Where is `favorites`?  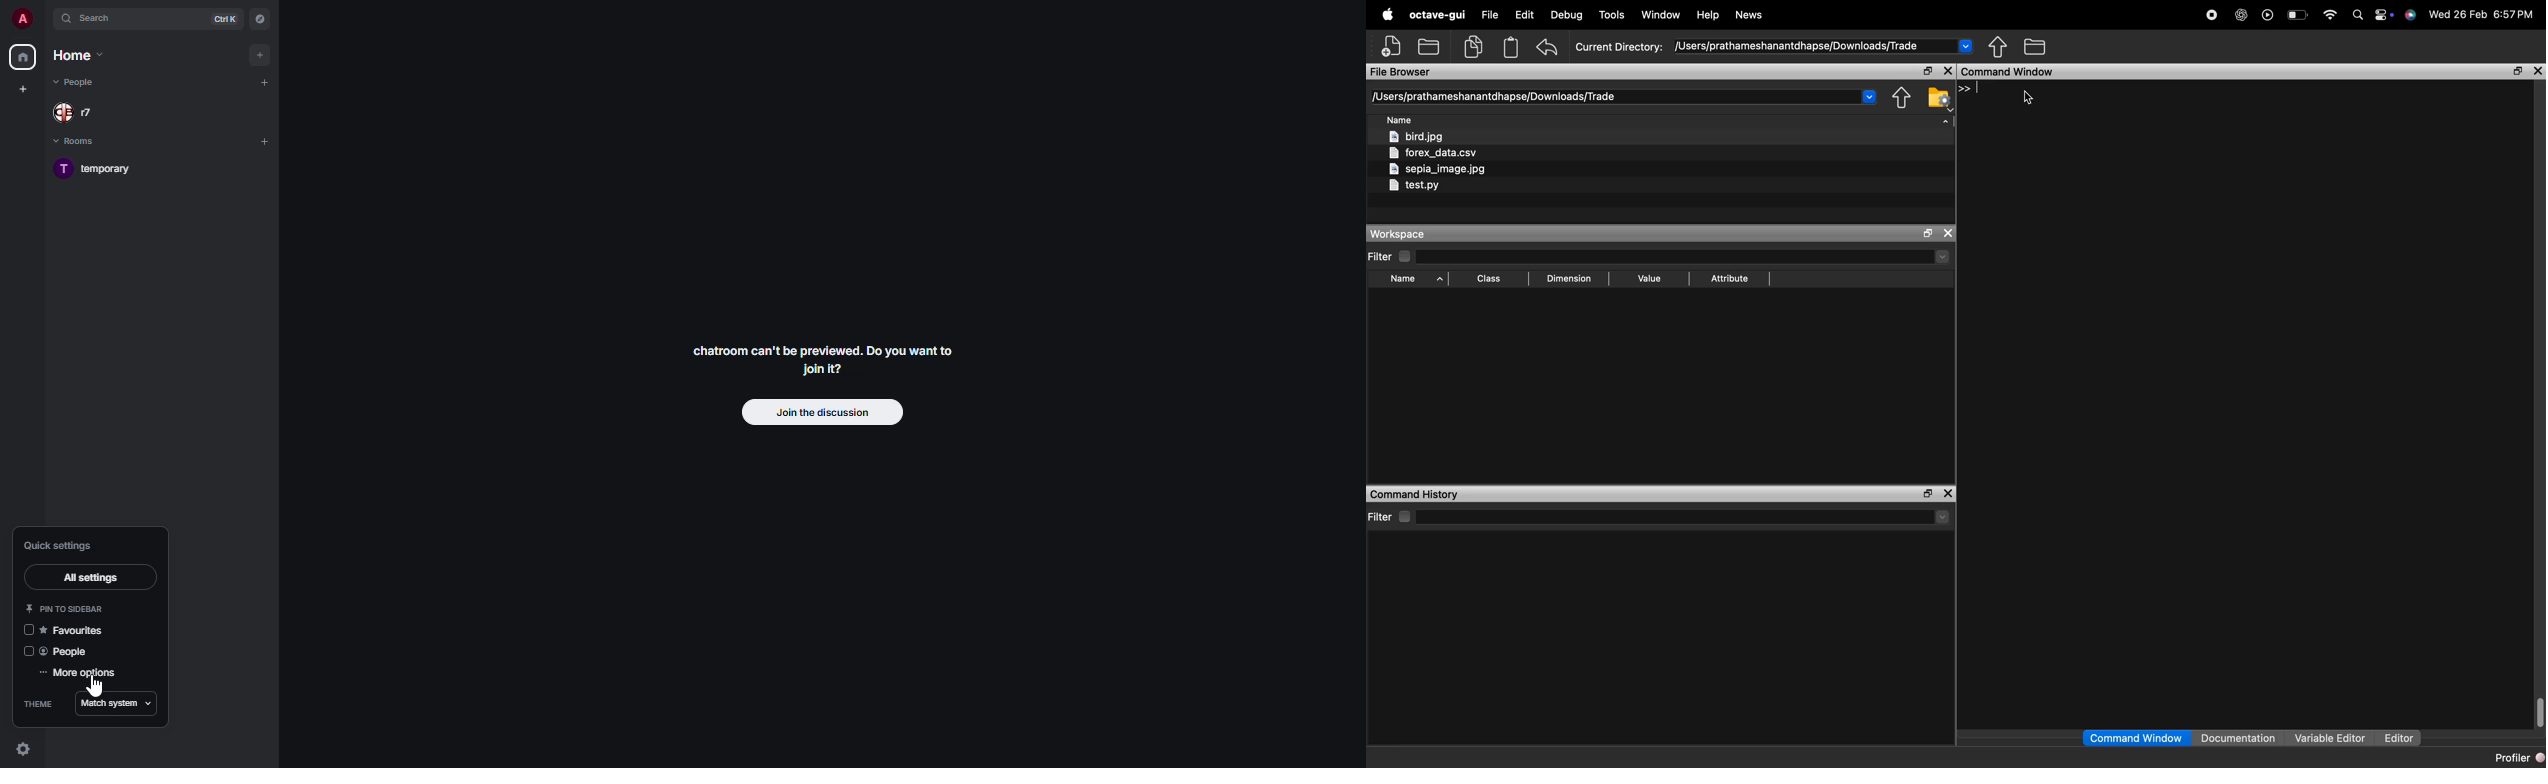
favorites is located at coordinates (76, 631).